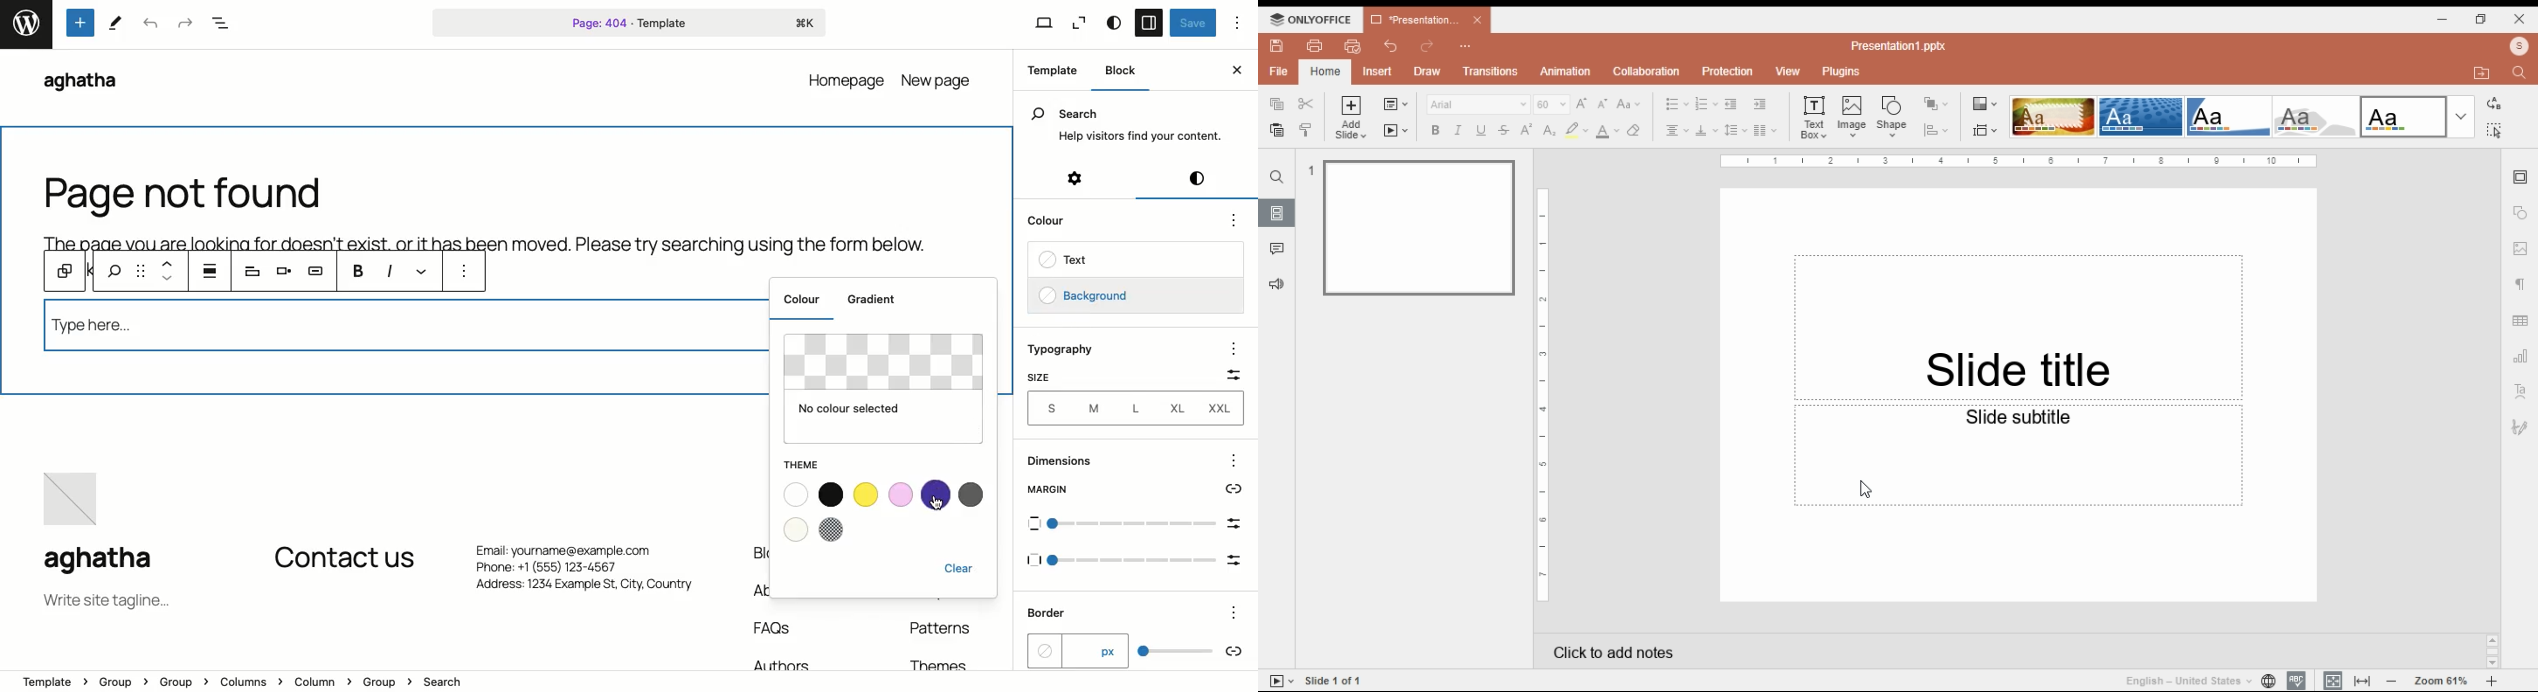 This screenshot has height=700, width=2548. What do you see at coordinates (2521, 390) in the screenshot?
I see `text art settings` at bounding box center [2521, 390].